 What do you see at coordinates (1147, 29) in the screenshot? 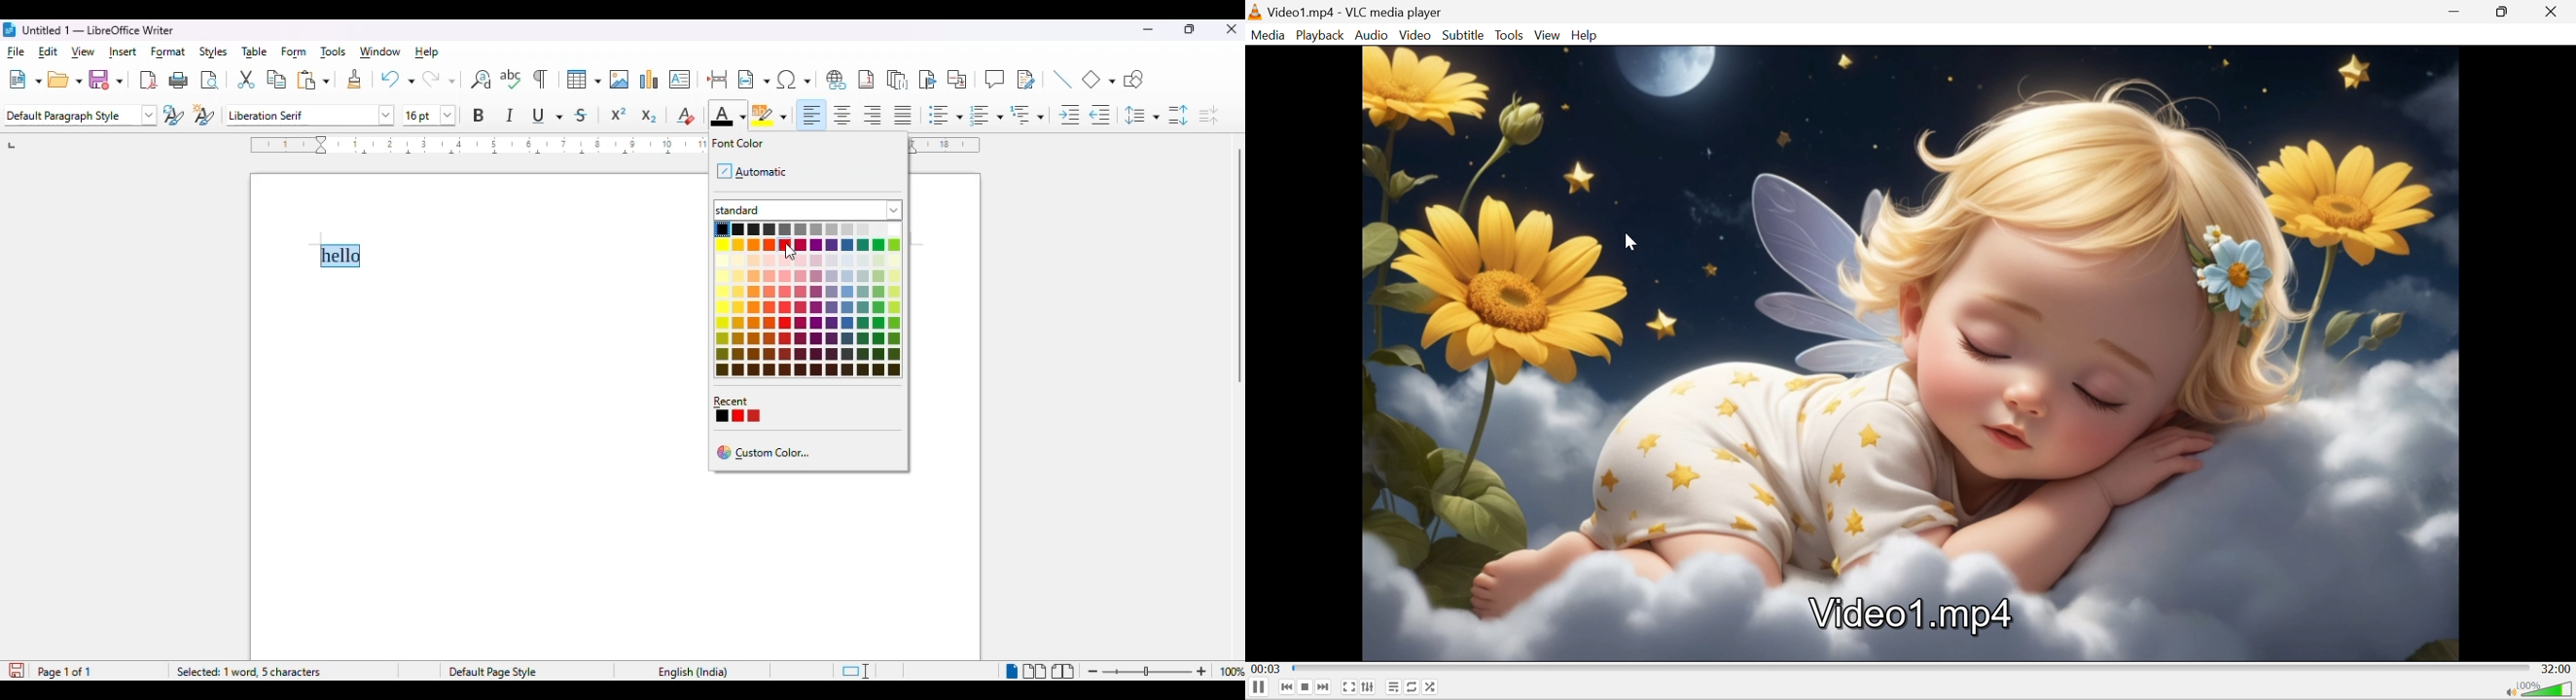
I see `minimize` at bounding box center [1147, 29].